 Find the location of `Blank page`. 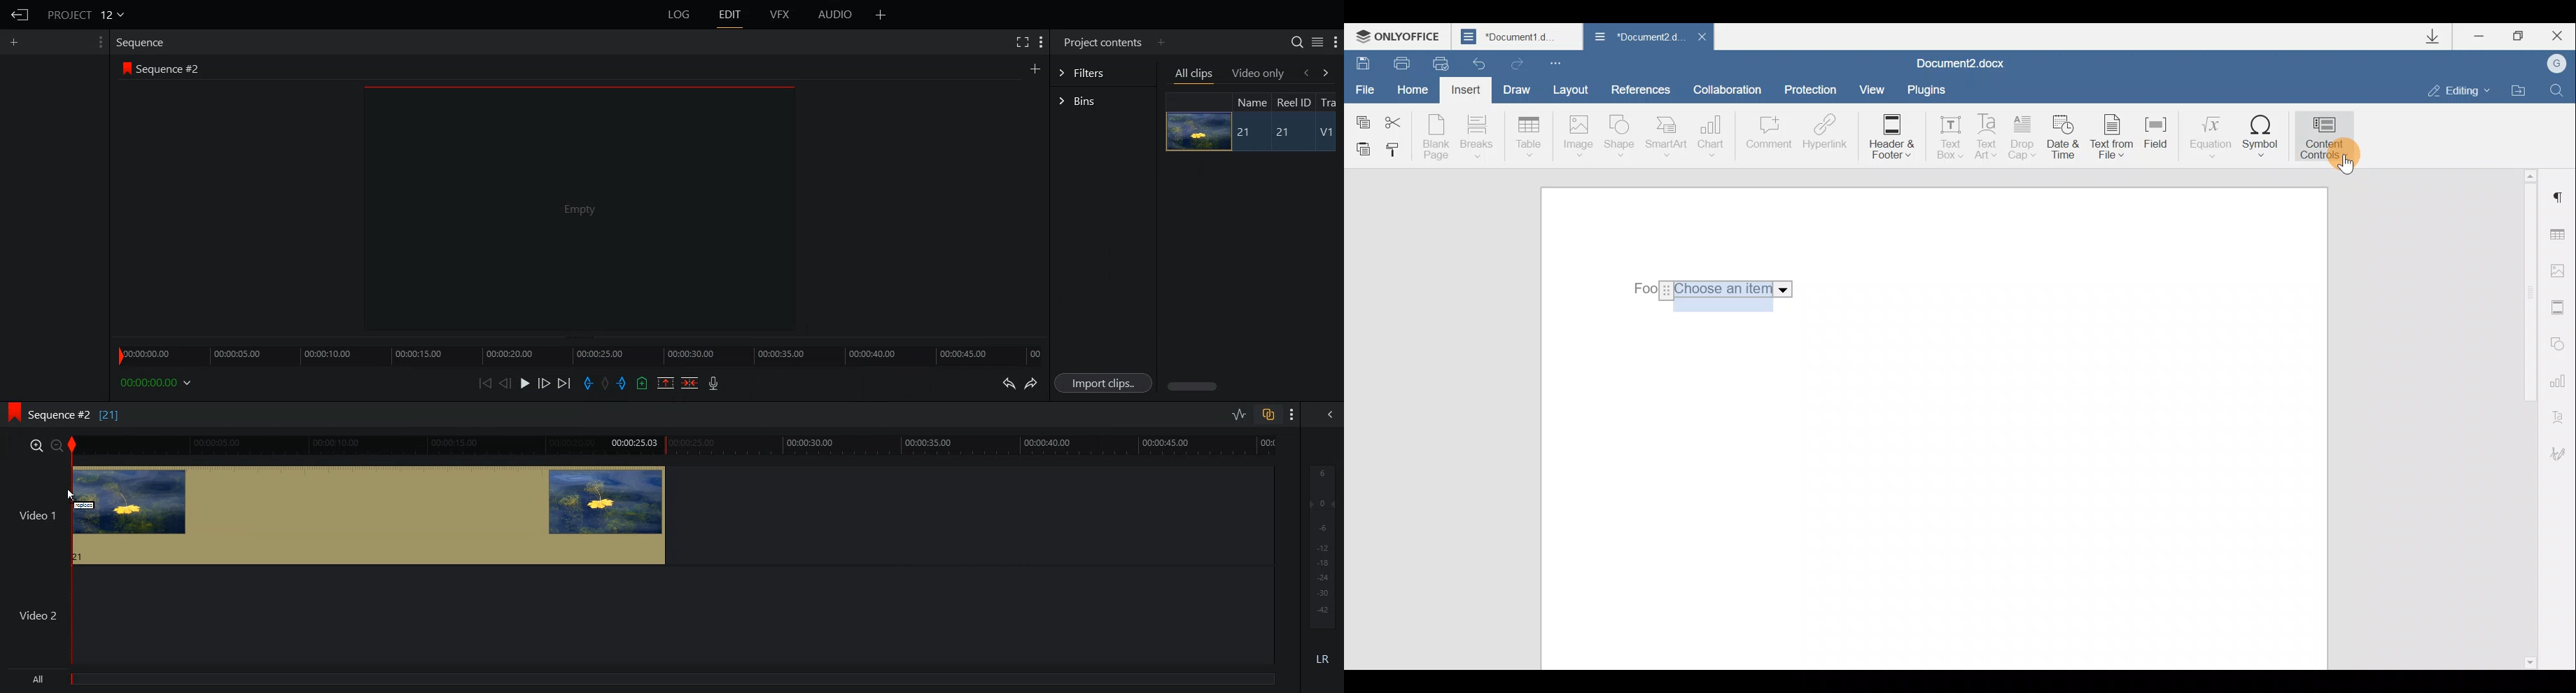

Blank page is located at coordinates (1436, 137).